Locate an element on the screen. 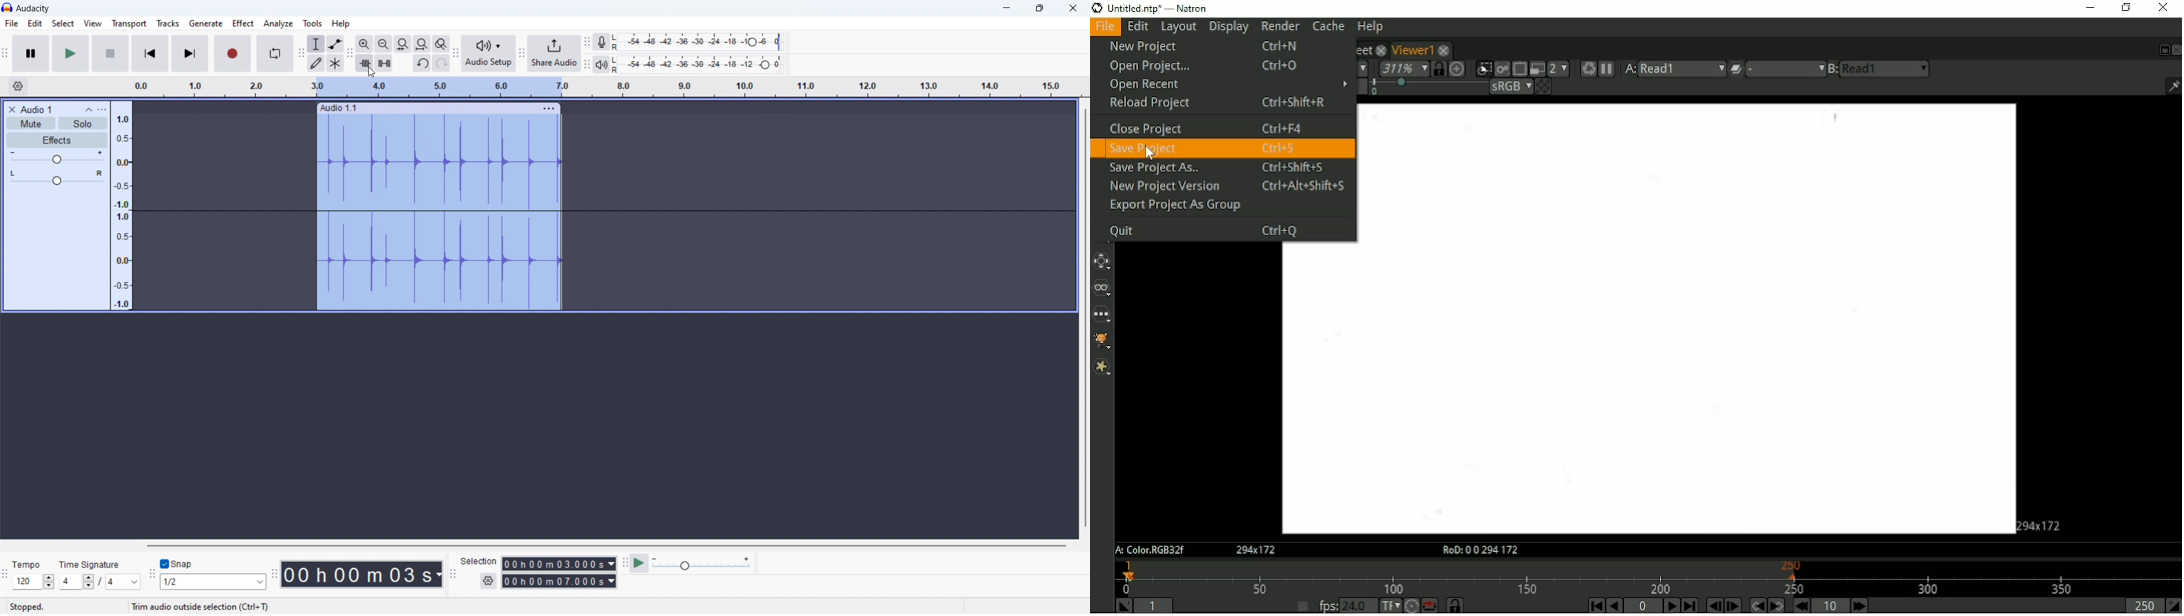 The image size is (2184, 616). cursor is located at coordinates (371, 72).